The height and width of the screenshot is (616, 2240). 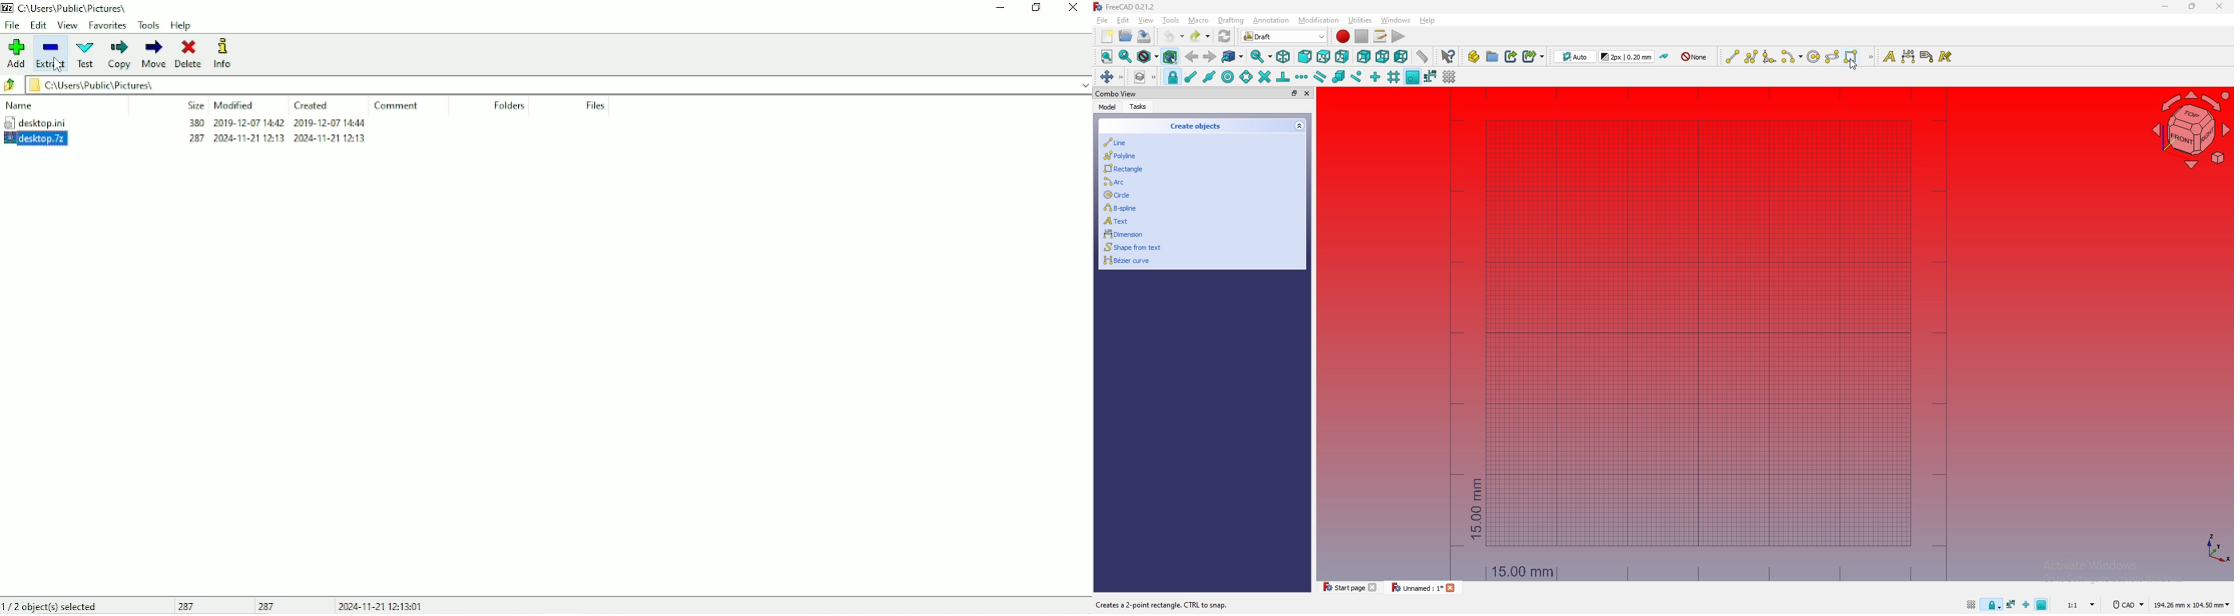 What do you see at coordinates (1357, 77) in the screenshot?
I see `snap near` at bounding box center [1357, 77].